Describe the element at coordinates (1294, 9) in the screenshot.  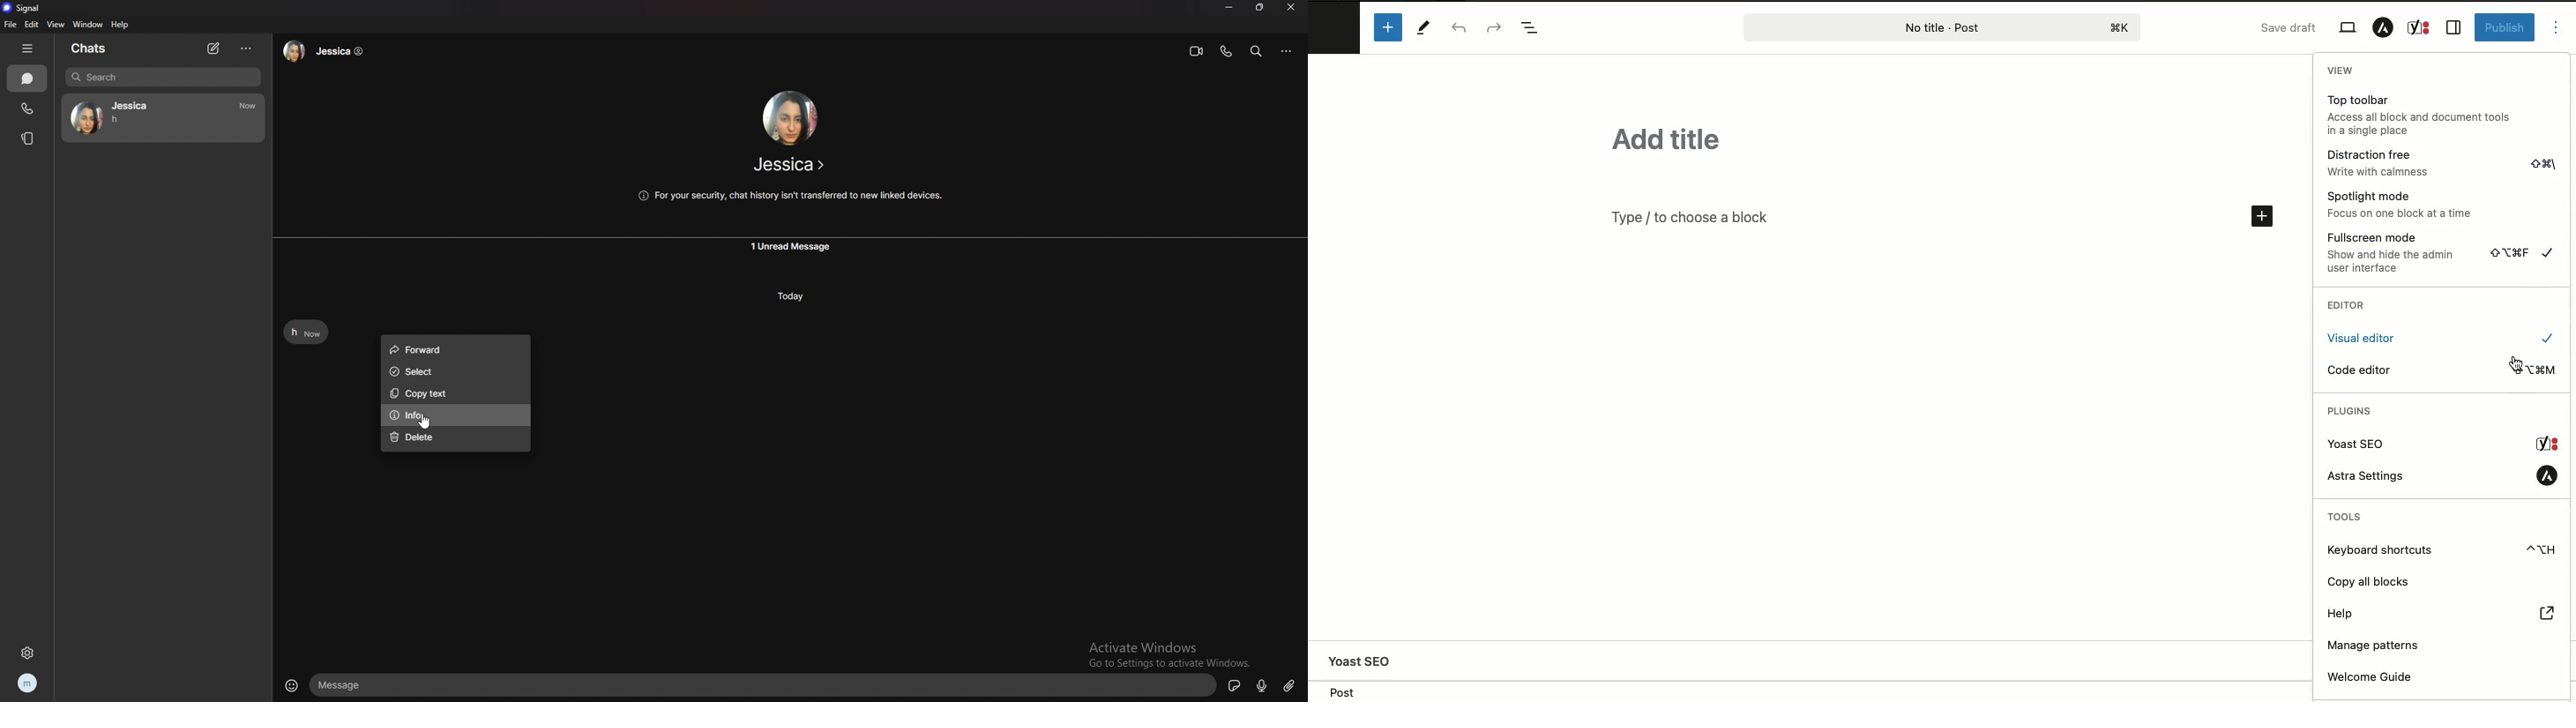
I see `close` at that location.